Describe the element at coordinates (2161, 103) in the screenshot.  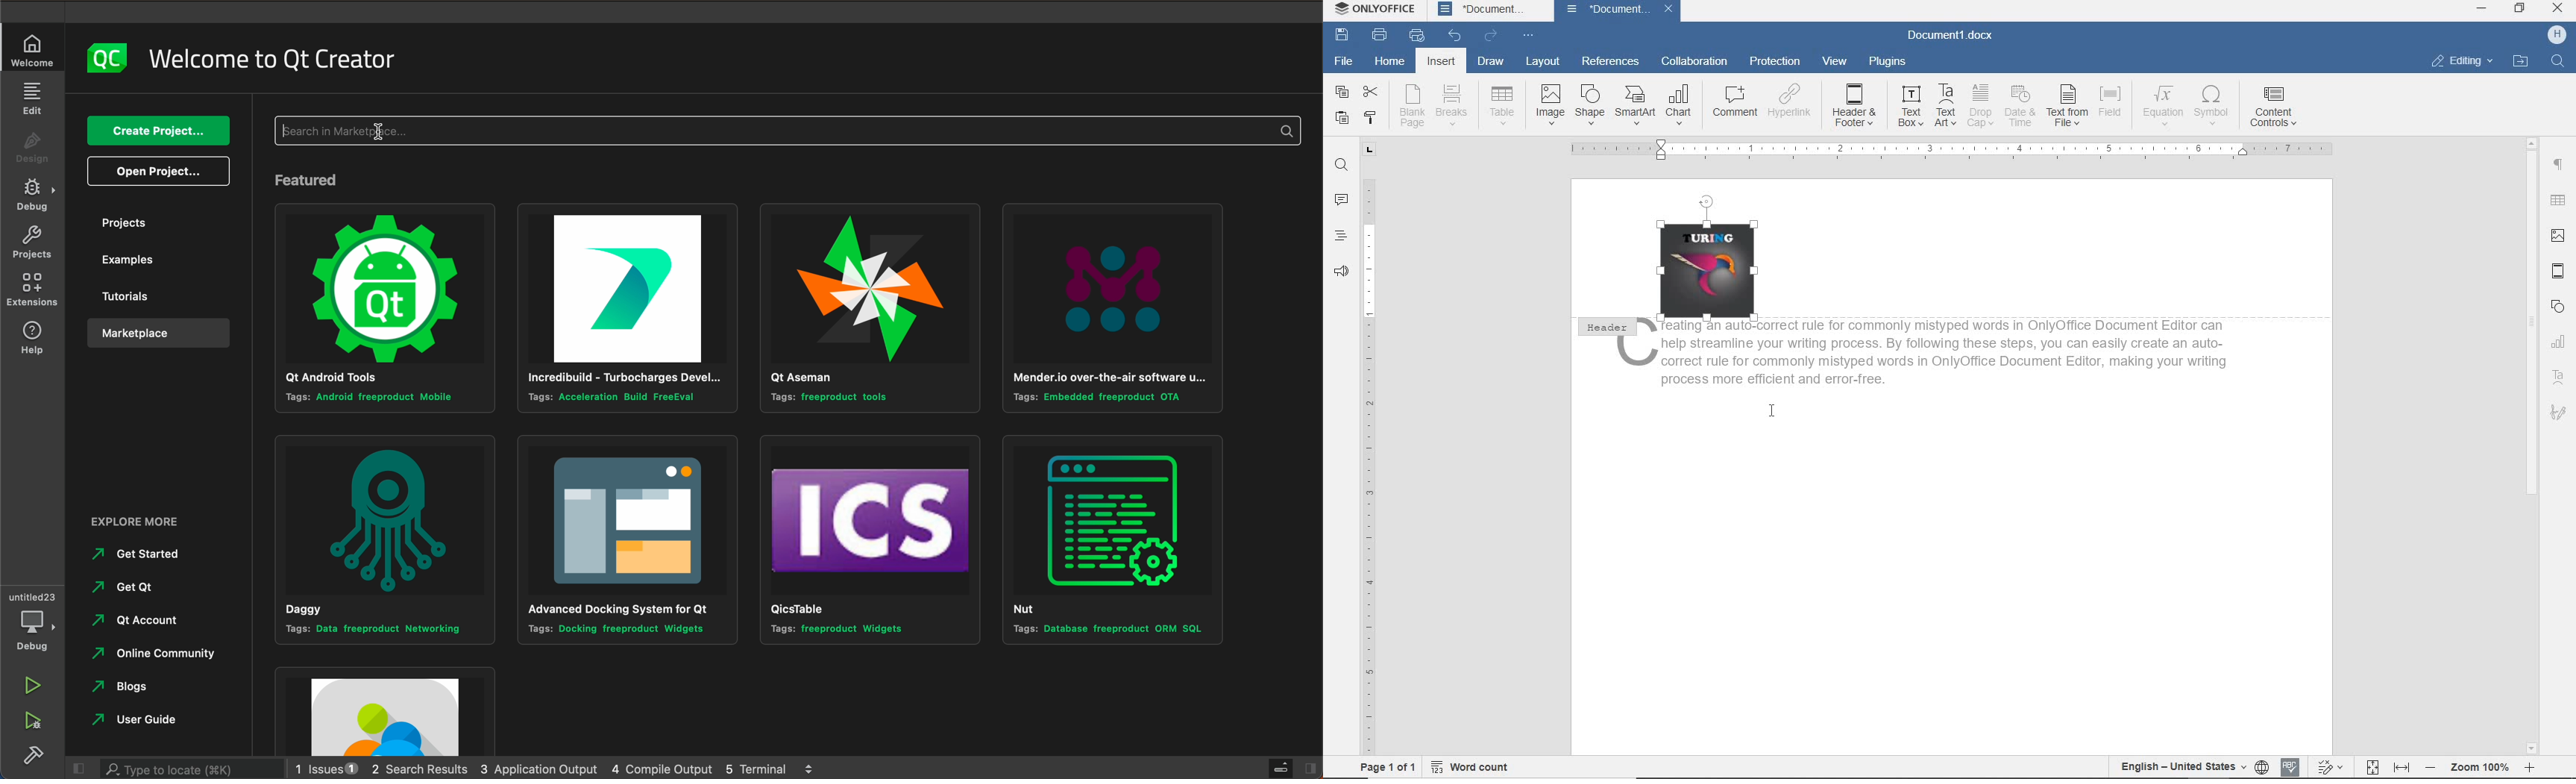
I see `` at that location.